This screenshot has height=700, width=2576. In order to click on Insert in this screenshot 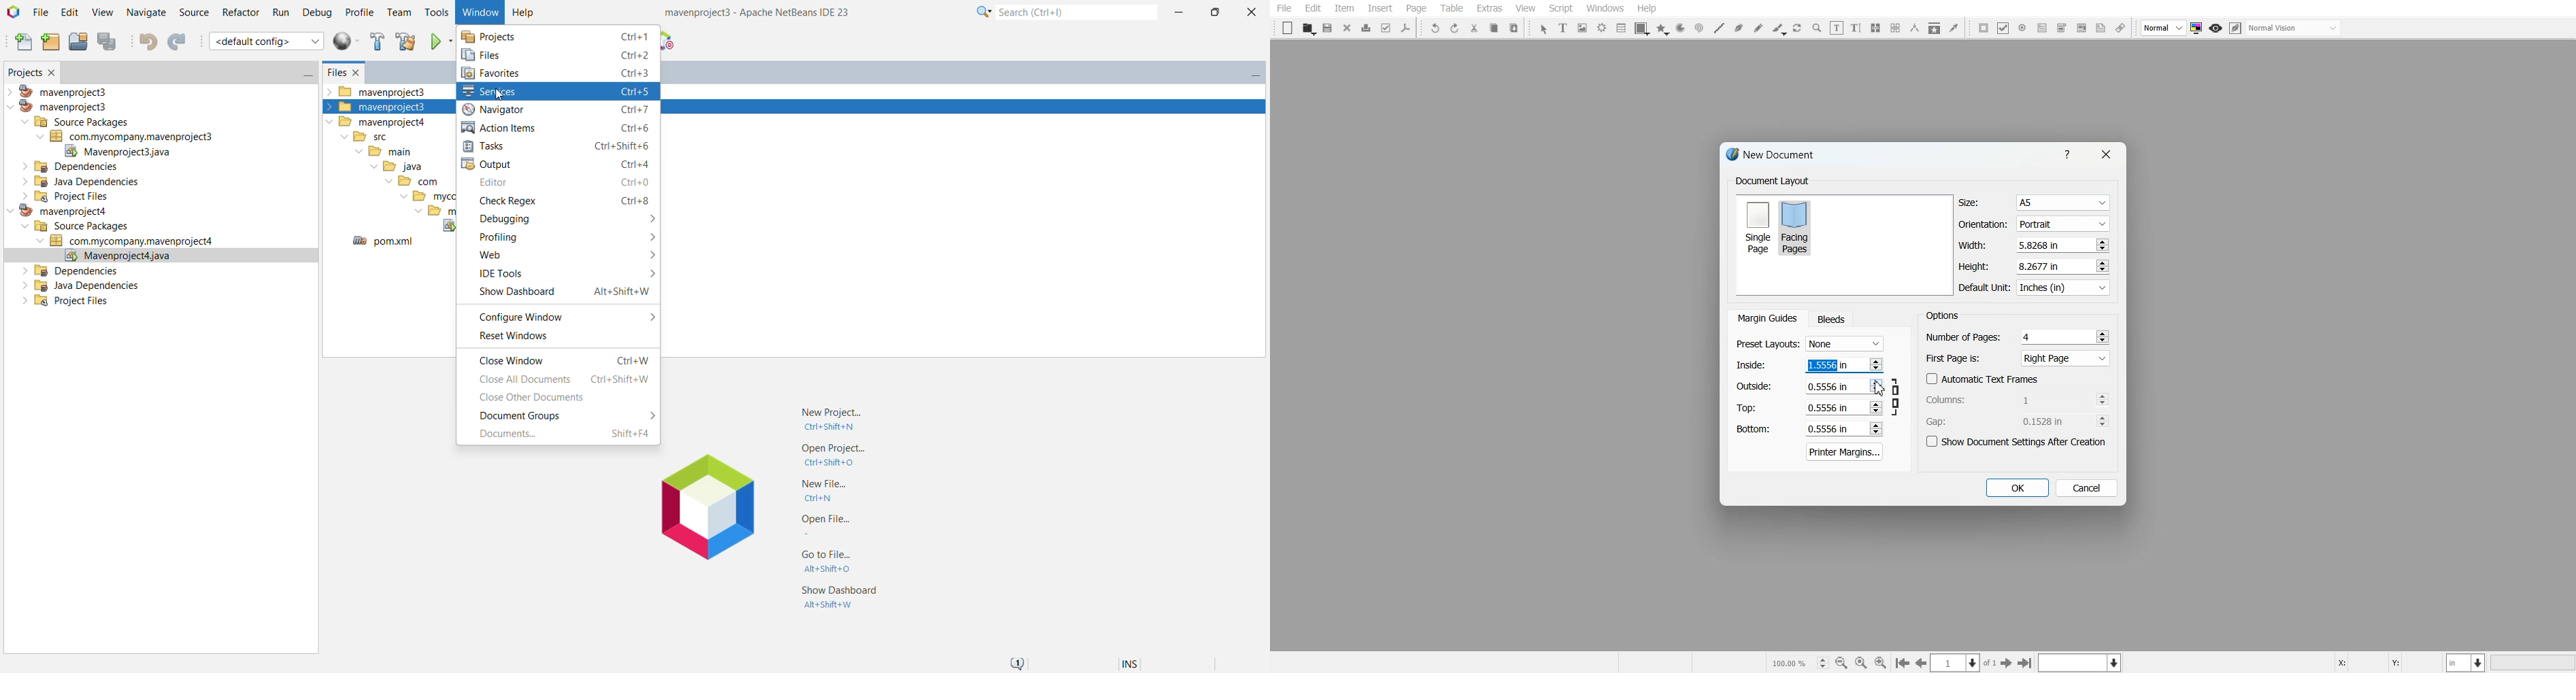, I will do `click(1379, 8)`.